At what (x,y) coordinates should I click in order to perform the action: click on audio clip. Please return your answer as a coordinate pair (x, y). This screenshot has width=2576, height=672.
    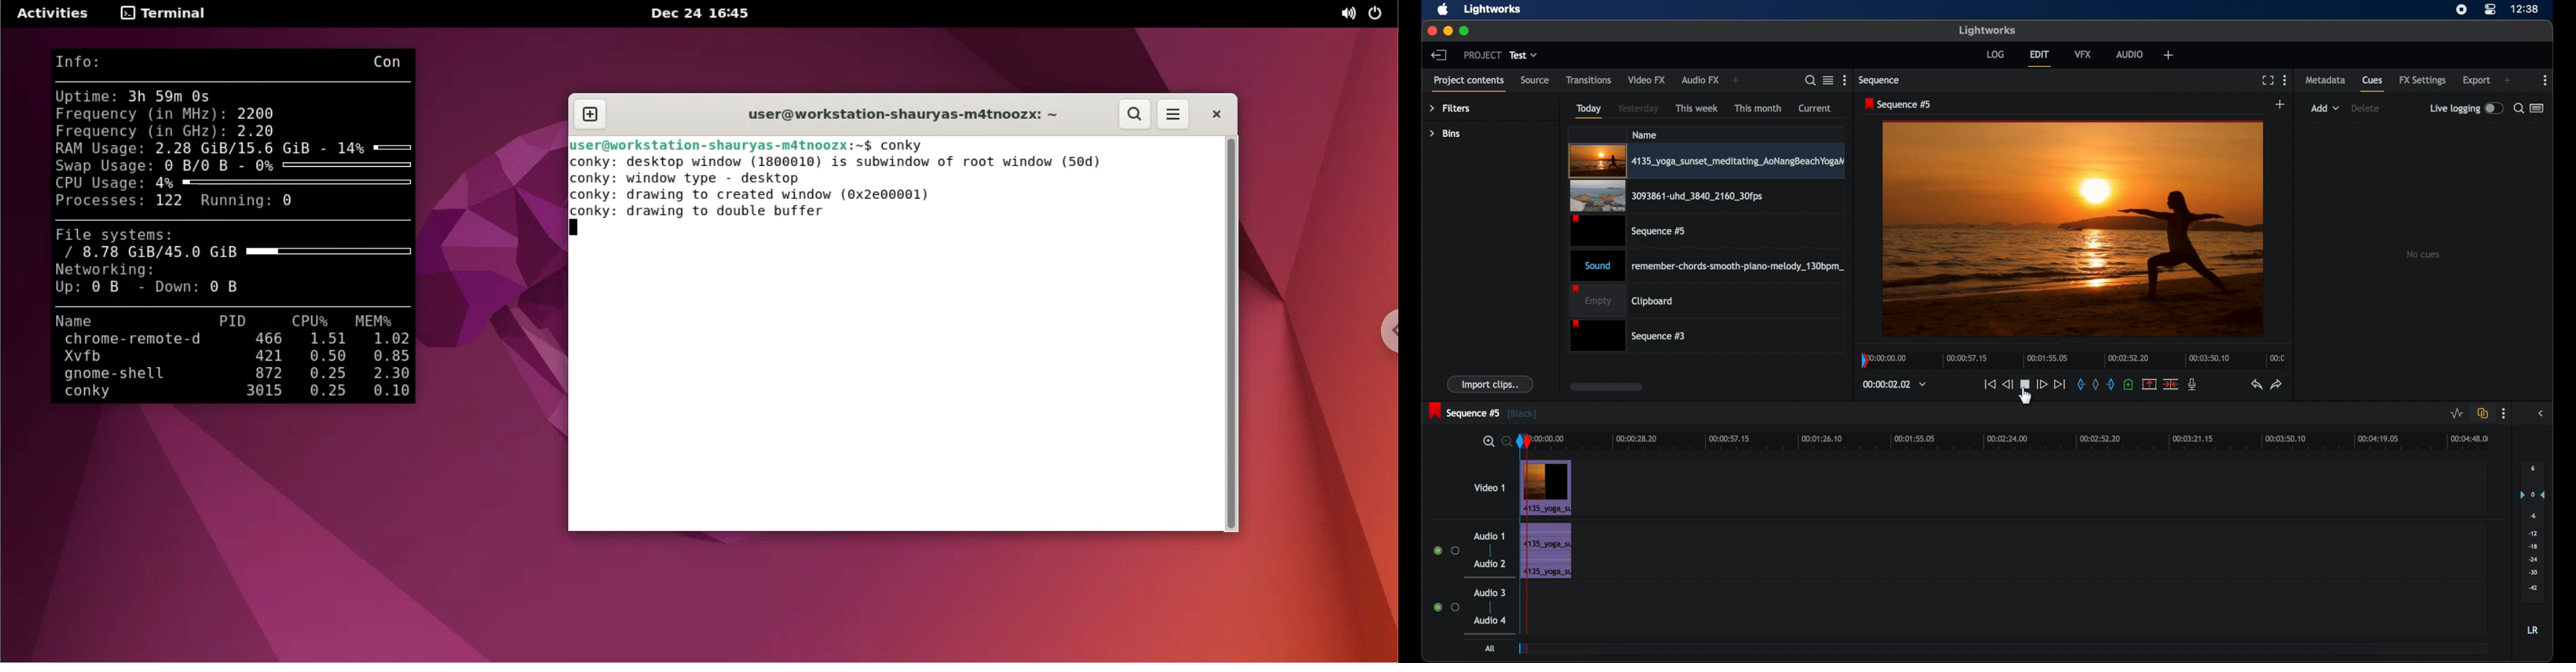
    Looking at the image, I should click on (1547, 568).